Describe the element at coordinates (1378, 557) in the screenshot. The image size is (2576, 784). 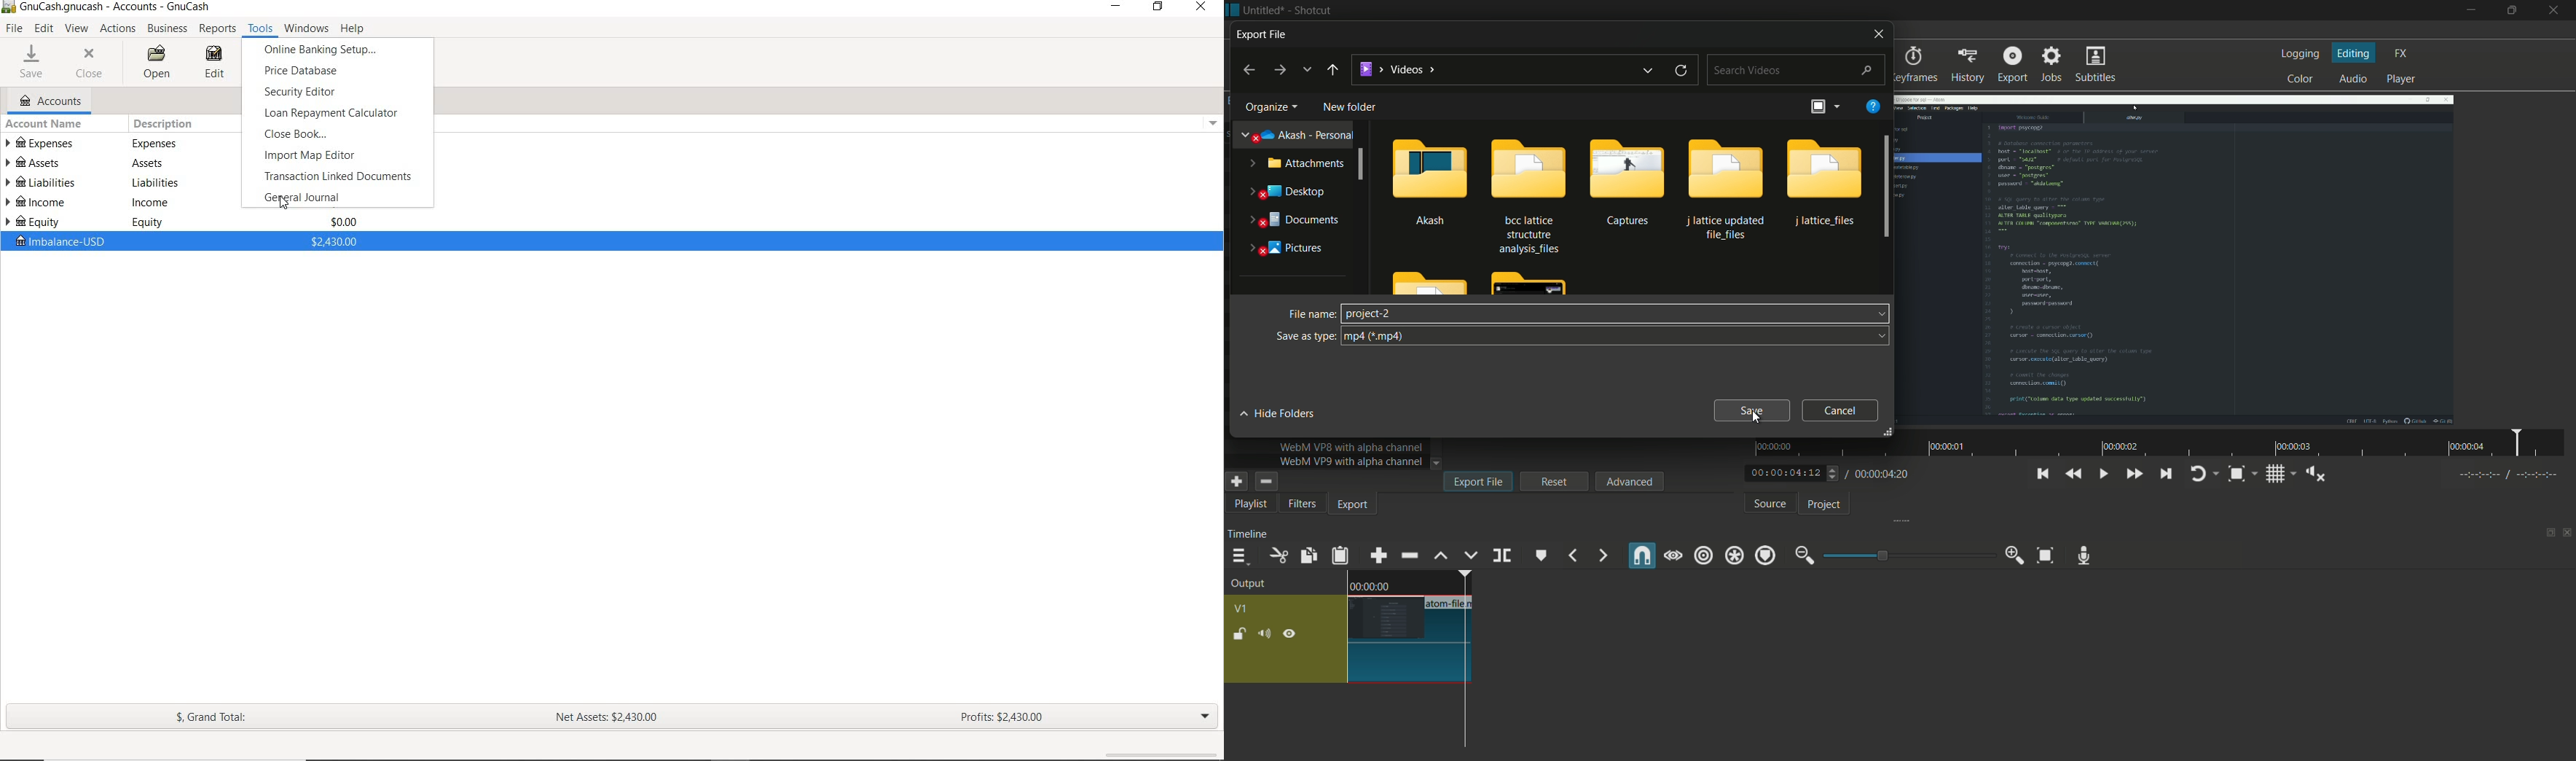
I see `append` at that location.